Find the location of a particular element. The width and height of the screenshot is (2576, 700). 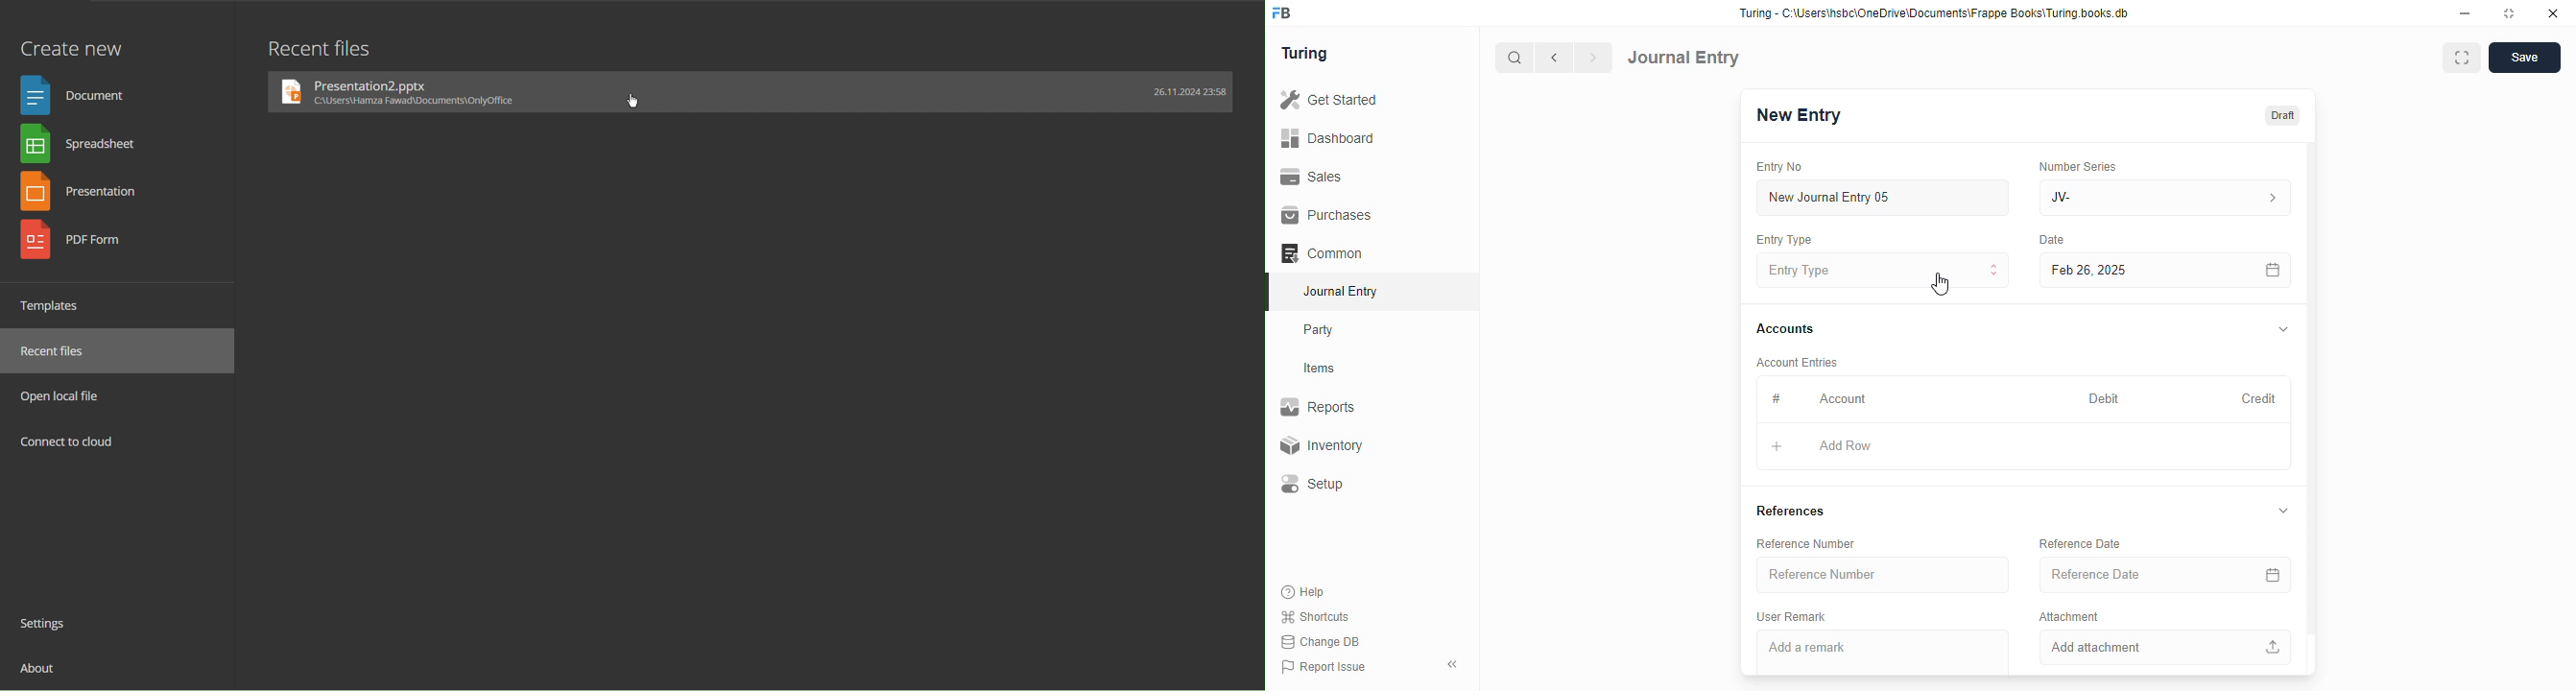

previous is located at coordinates (1556, 58).